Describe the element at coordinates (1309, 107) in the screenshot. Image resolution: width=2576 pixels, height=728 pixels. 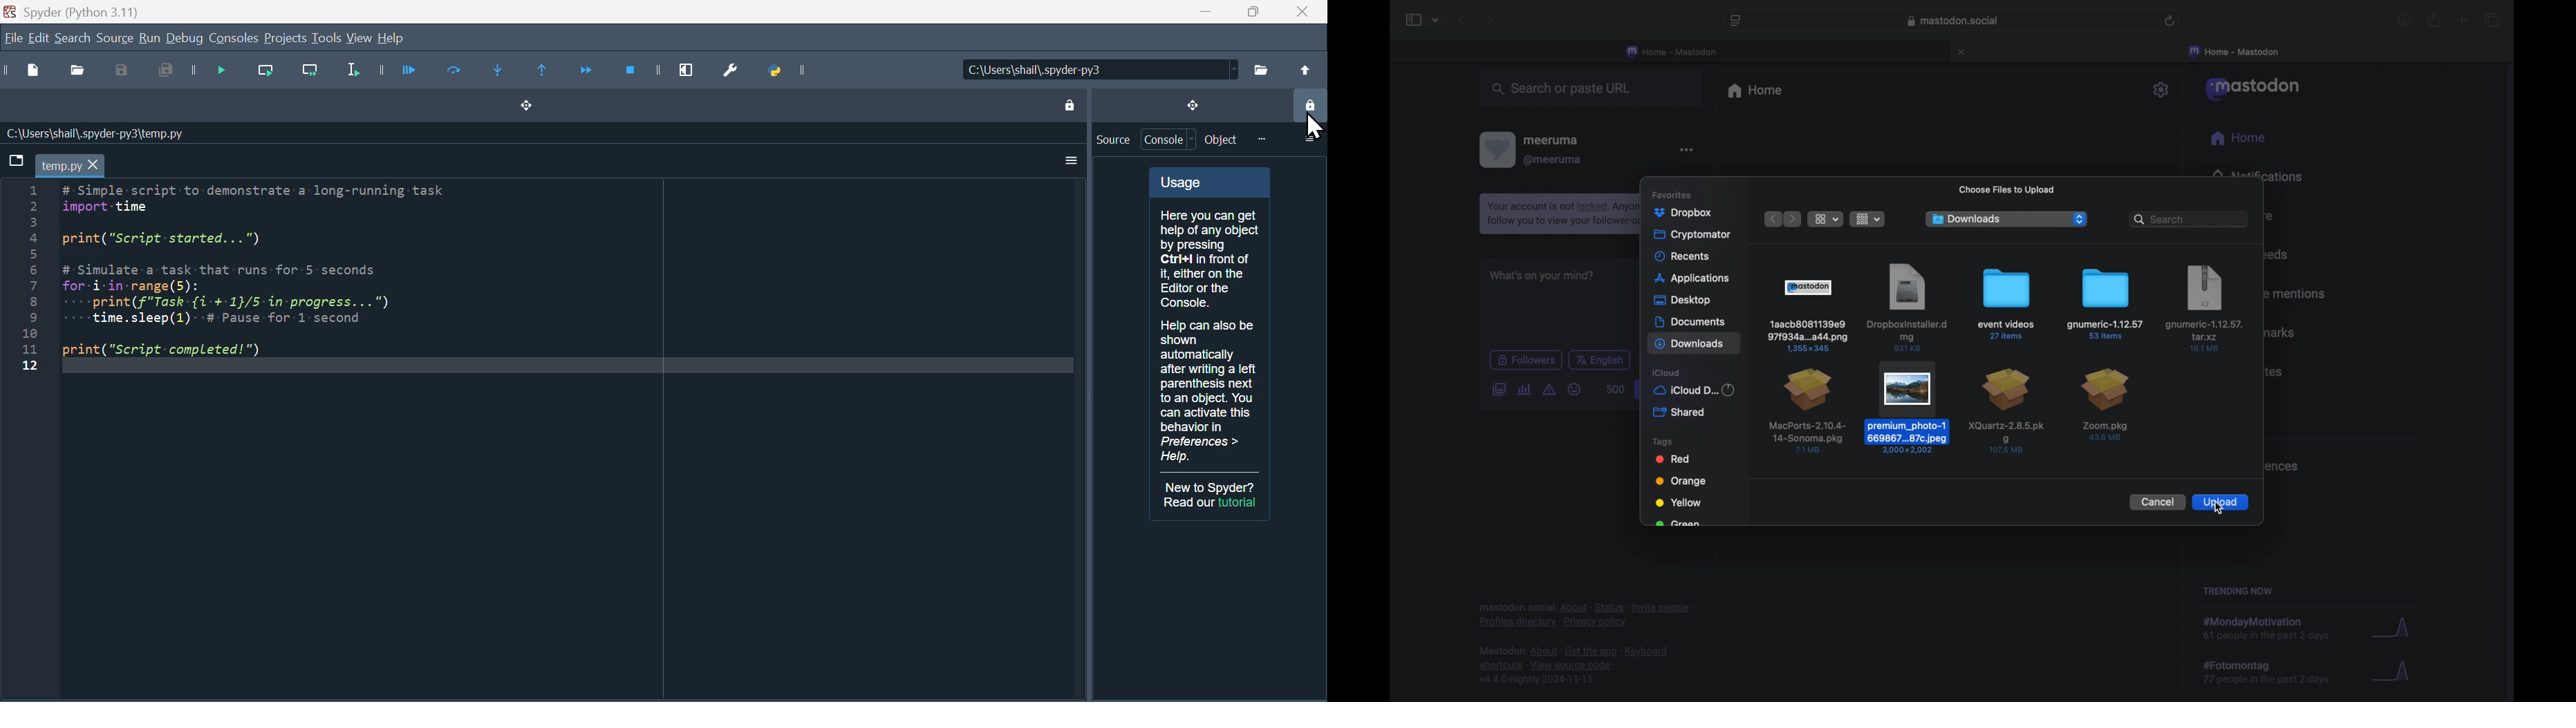
I see `lock` at that location.